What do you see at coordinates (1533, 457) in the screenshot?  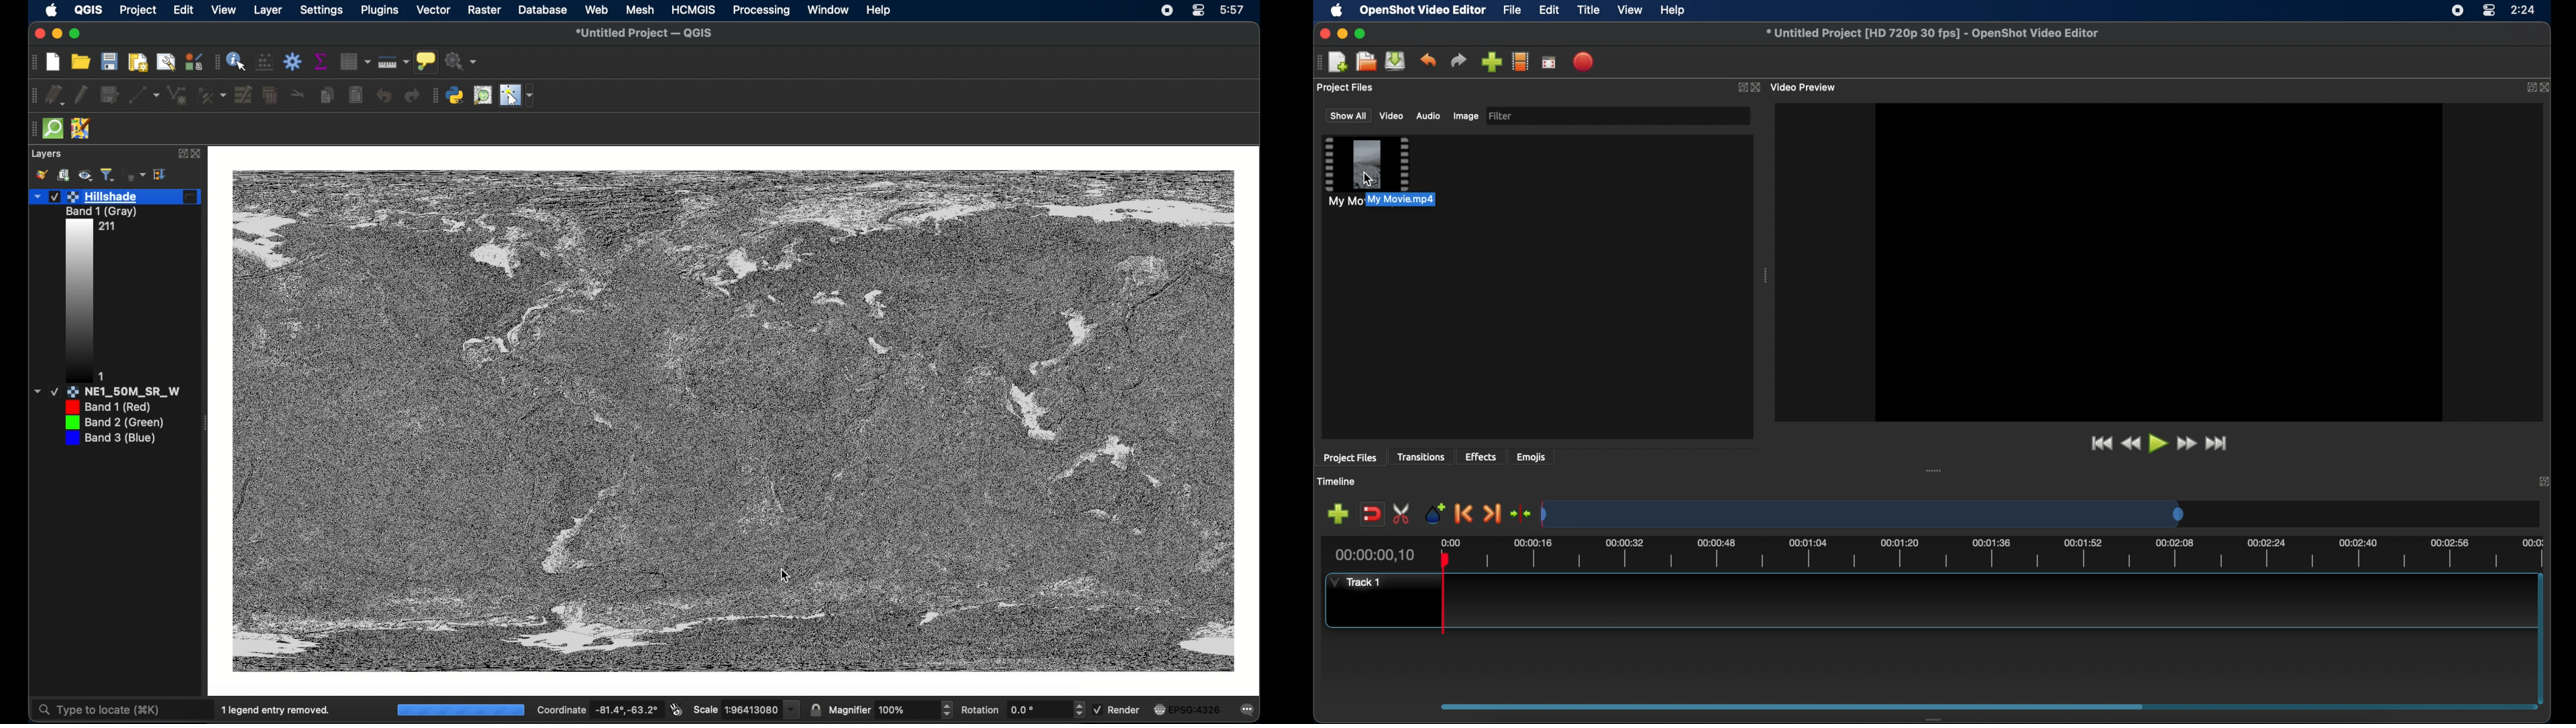 I see `emojis` at bounding box center [1533, 457].